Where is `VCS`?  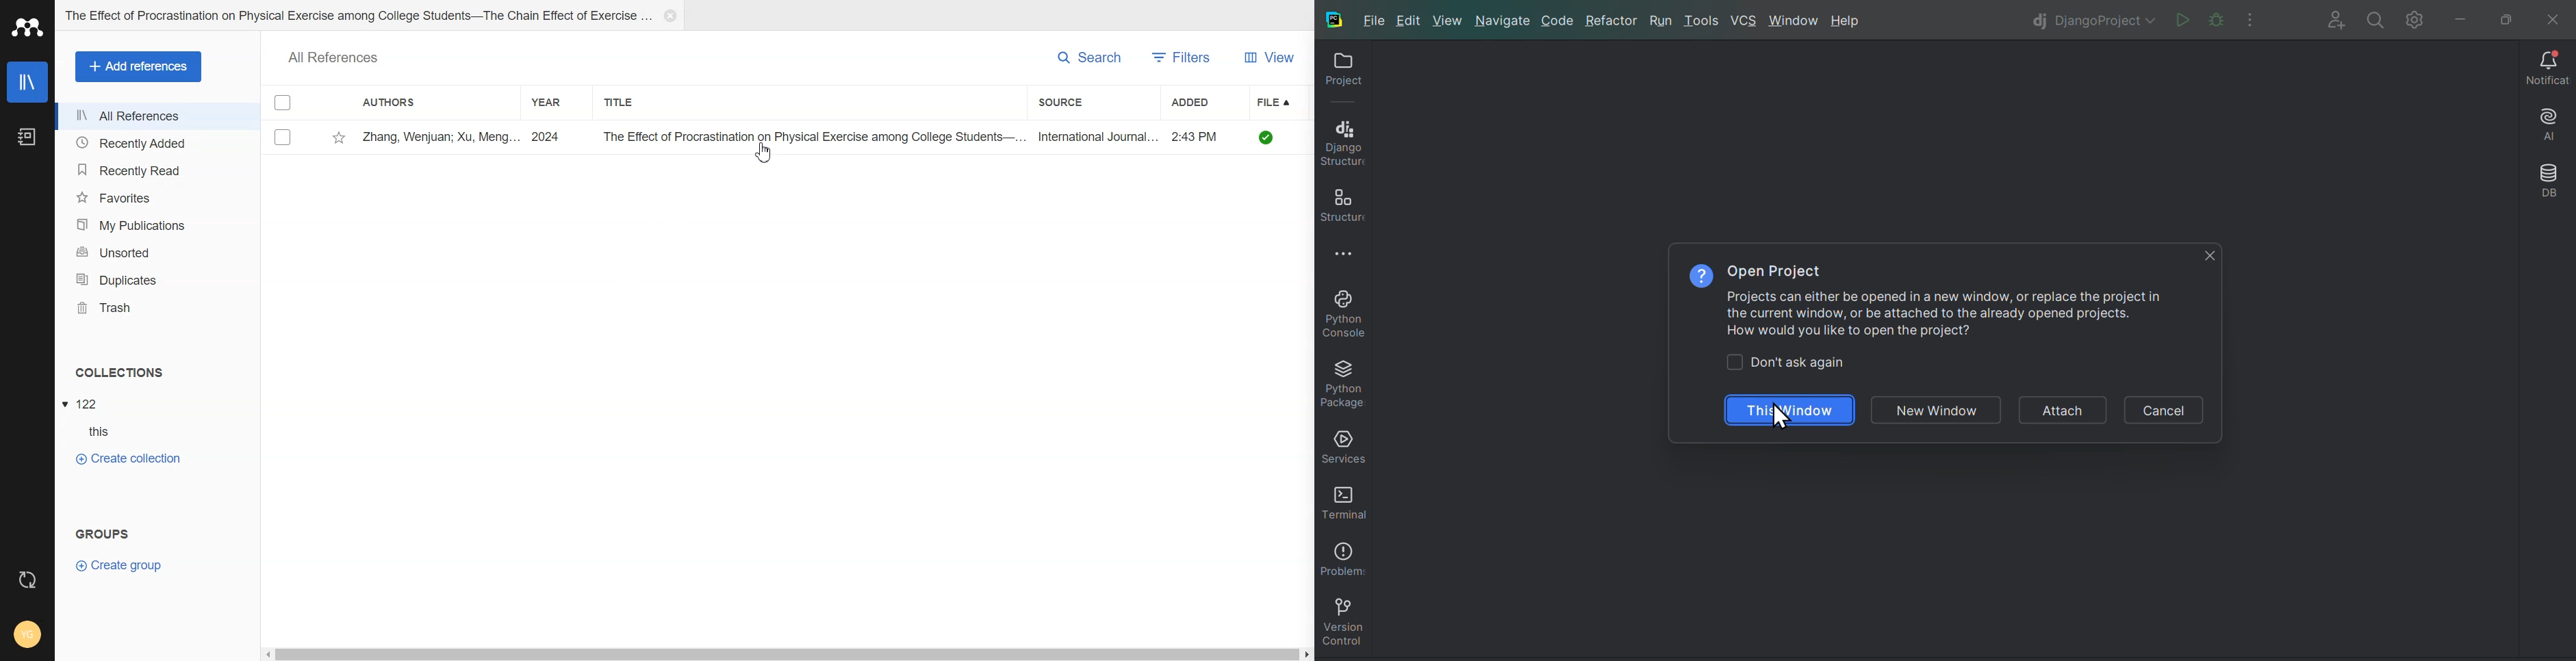 VCS is located at coordinates (1746, 19).